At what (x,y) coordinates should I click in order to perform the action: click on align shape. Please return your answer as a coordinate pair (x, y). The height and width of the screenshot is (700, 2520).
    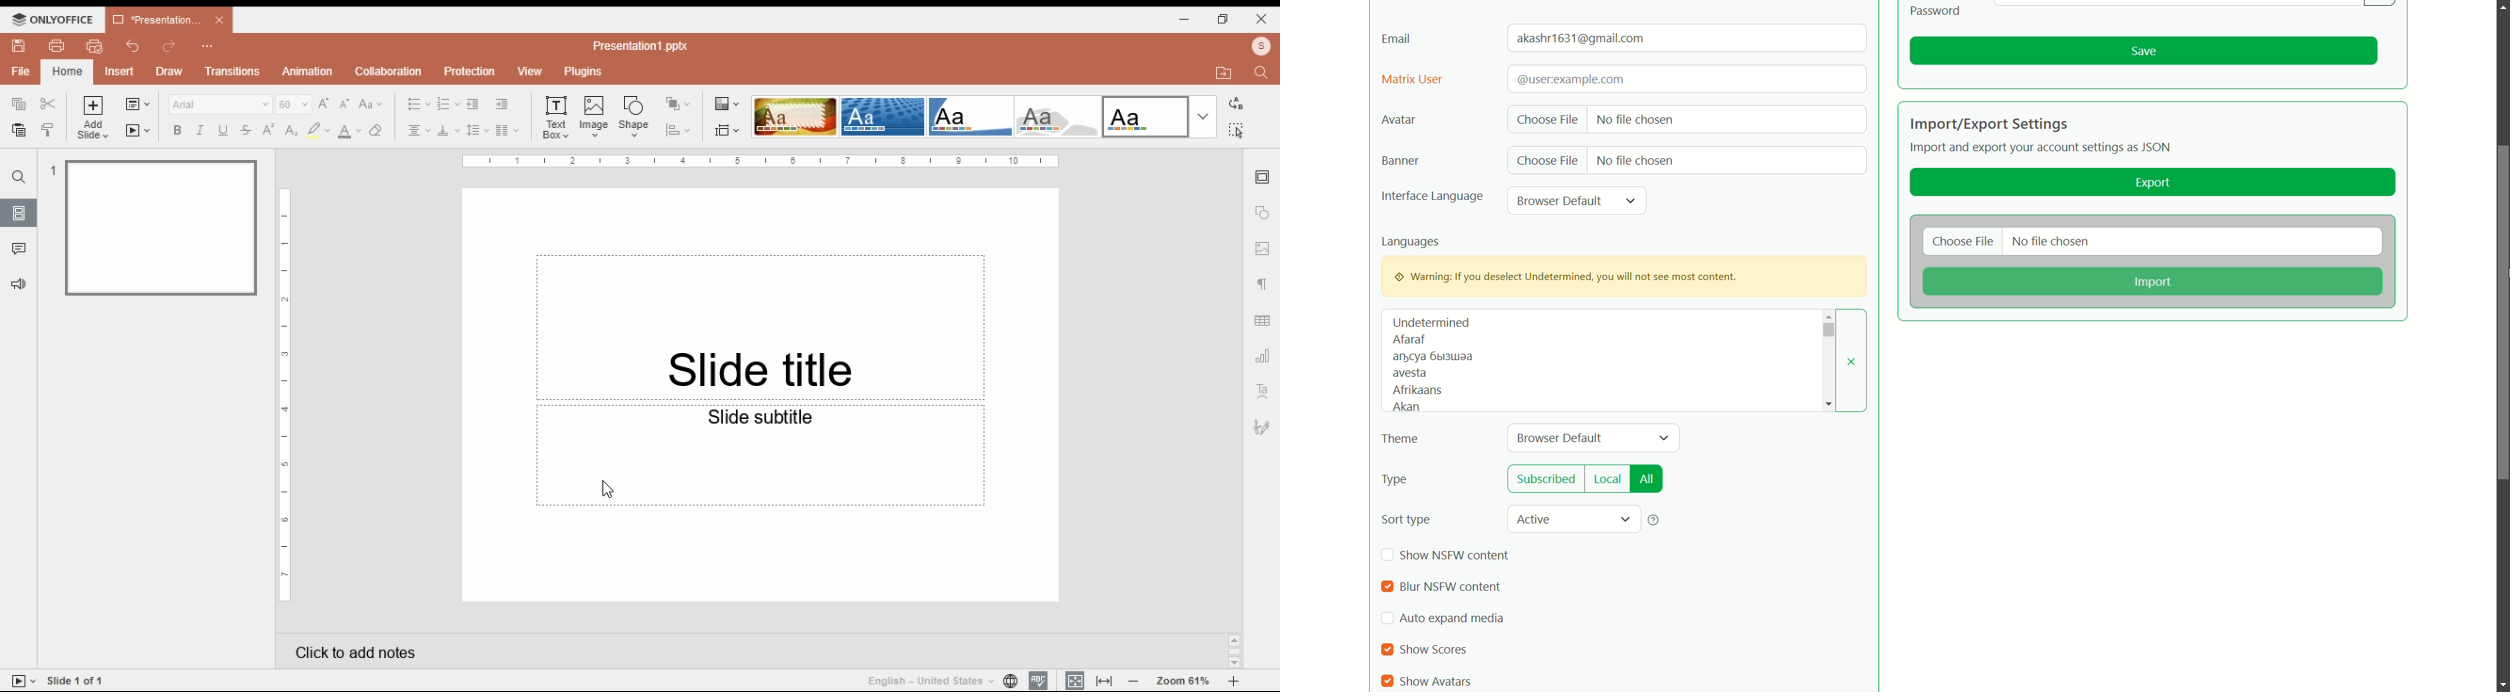
    Looking at the image, I should click on (680, 130).